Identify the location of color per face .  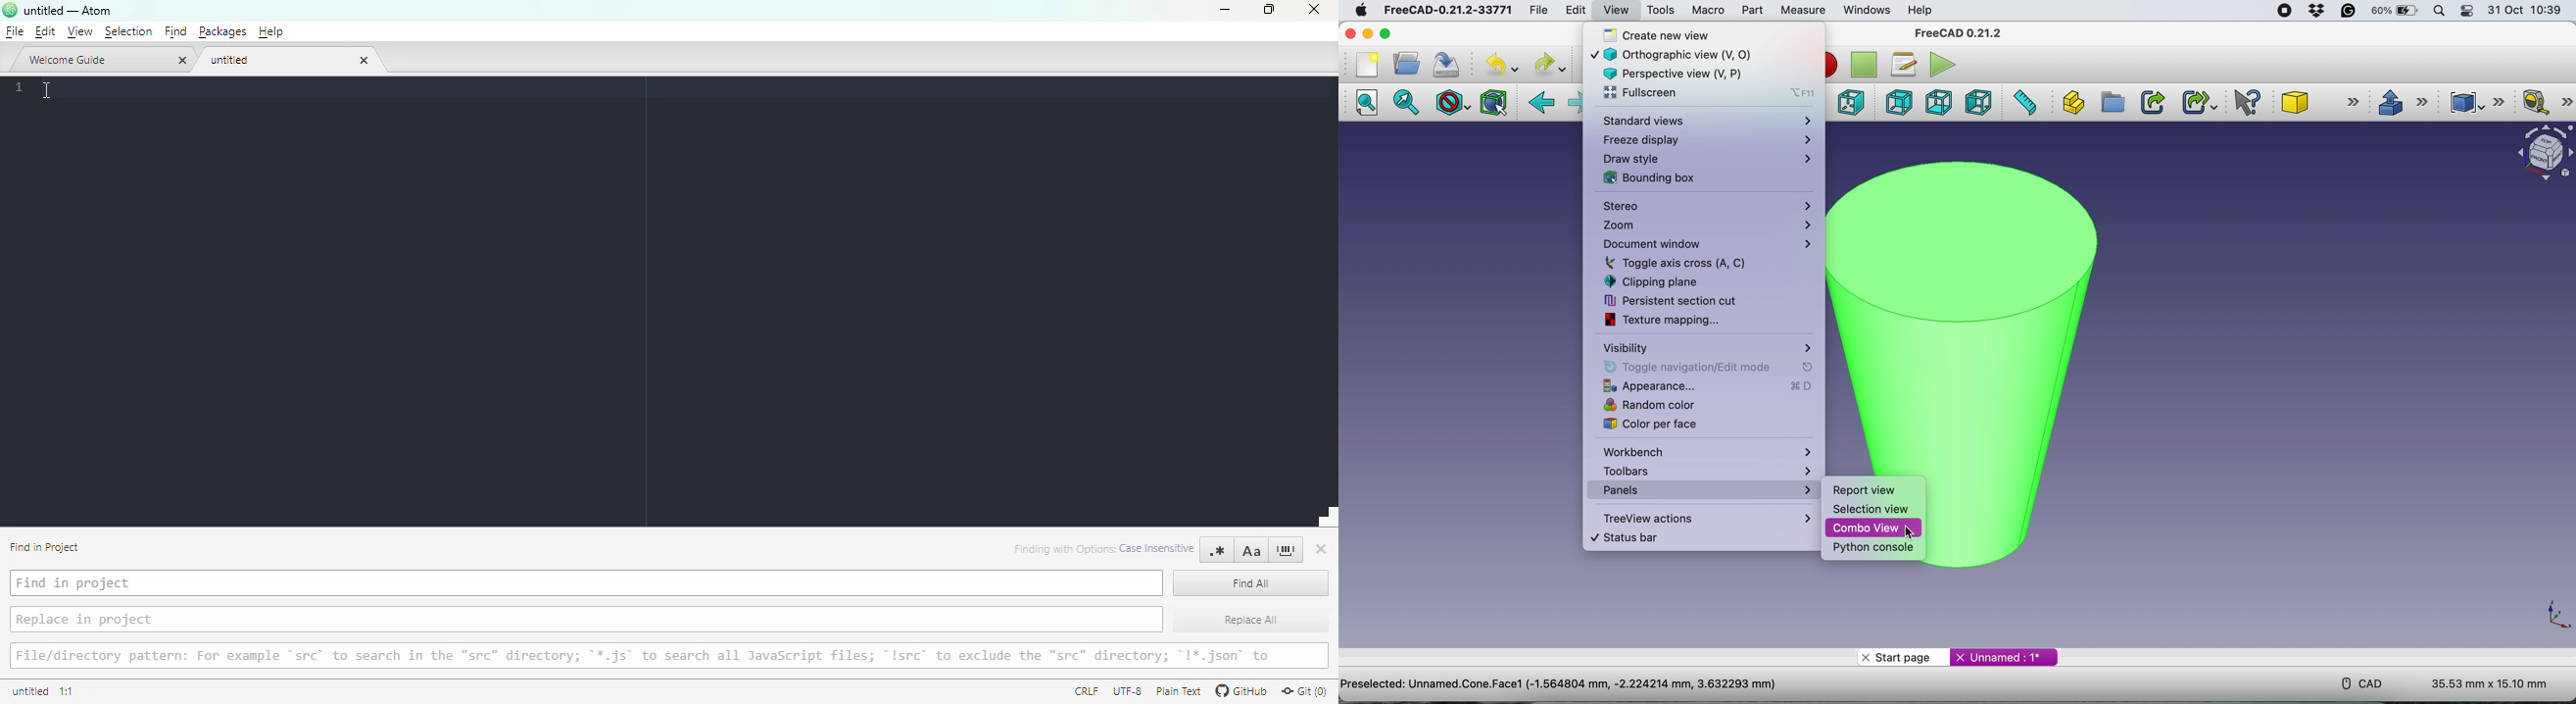
(1689, 424).